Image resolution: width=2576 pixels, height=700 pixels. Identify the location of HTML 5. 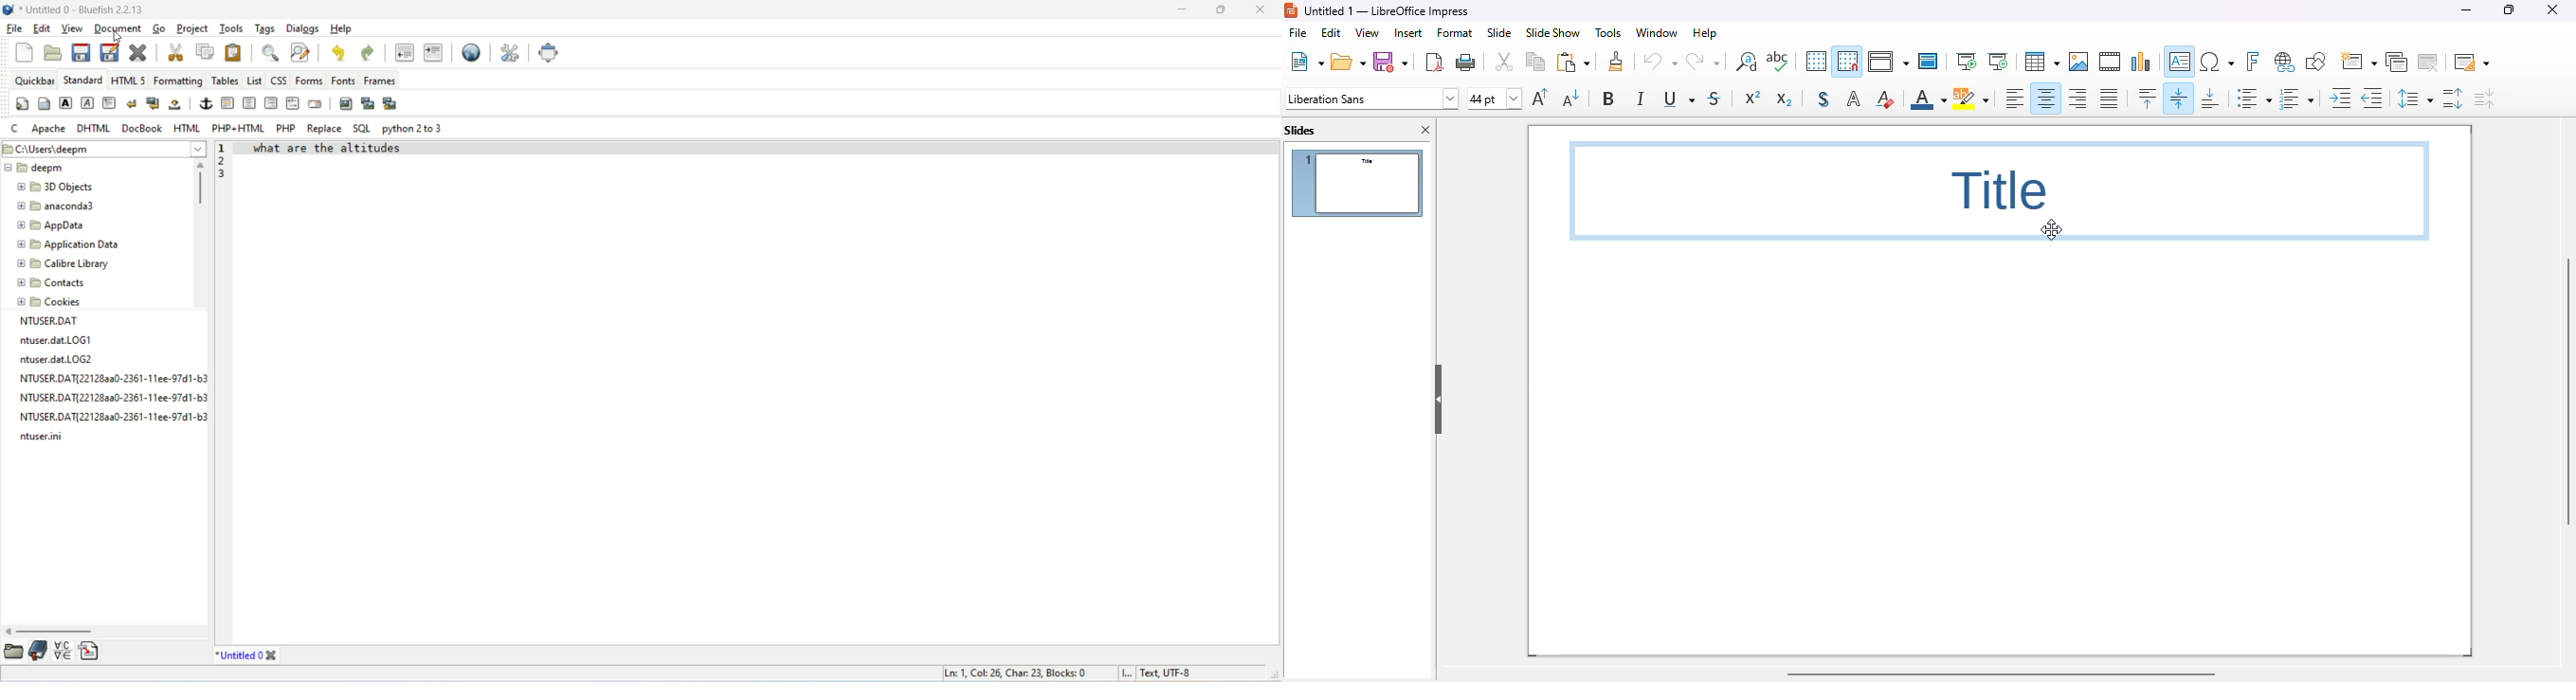
(128, 79).